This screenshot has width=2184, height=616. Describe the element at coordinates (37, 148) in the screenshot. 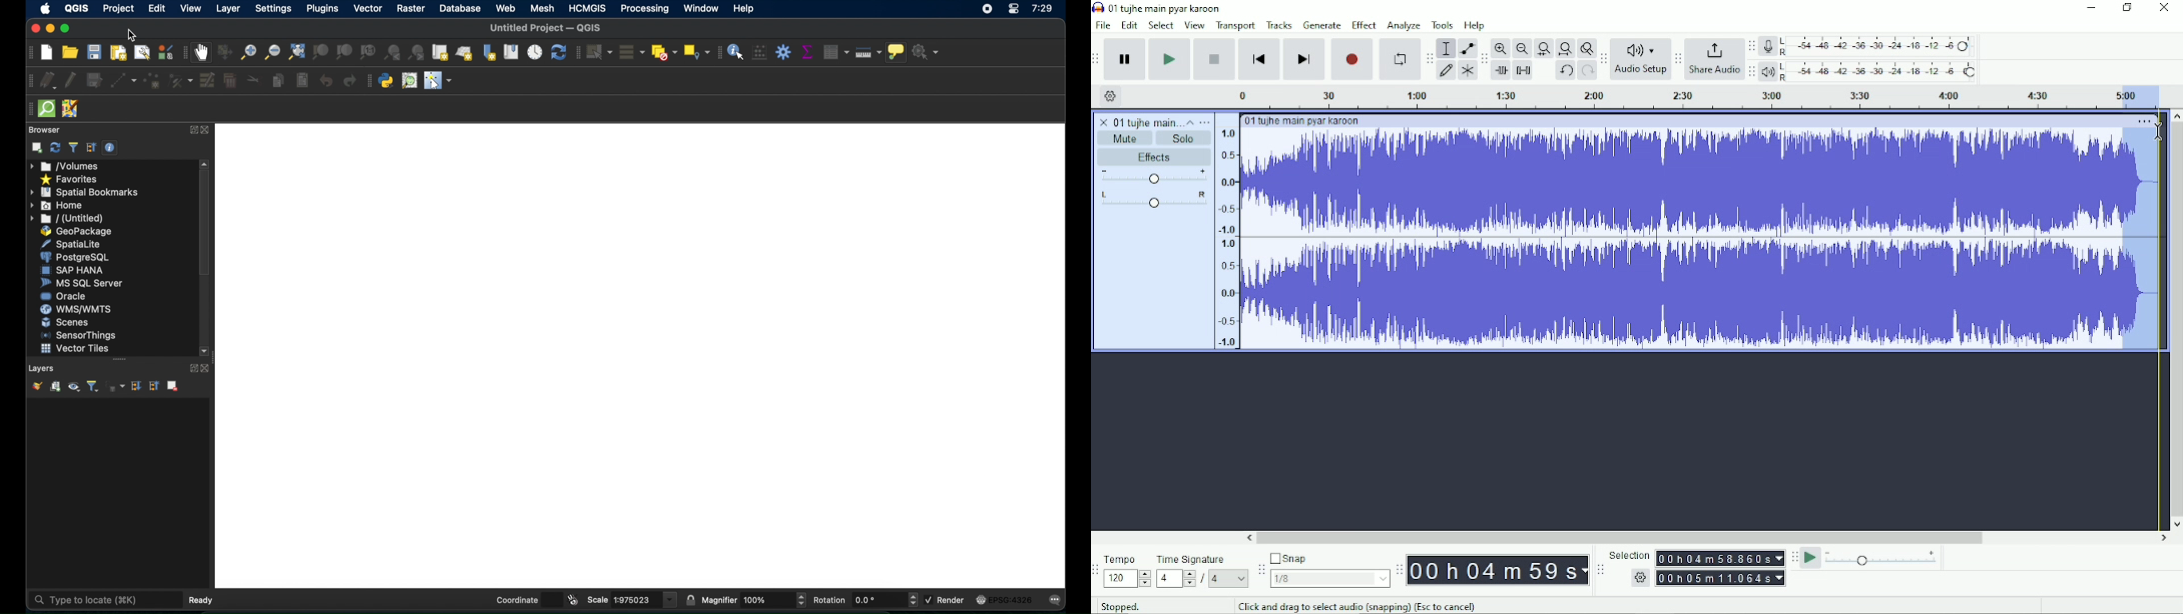

I see `add selected layers` at that location.